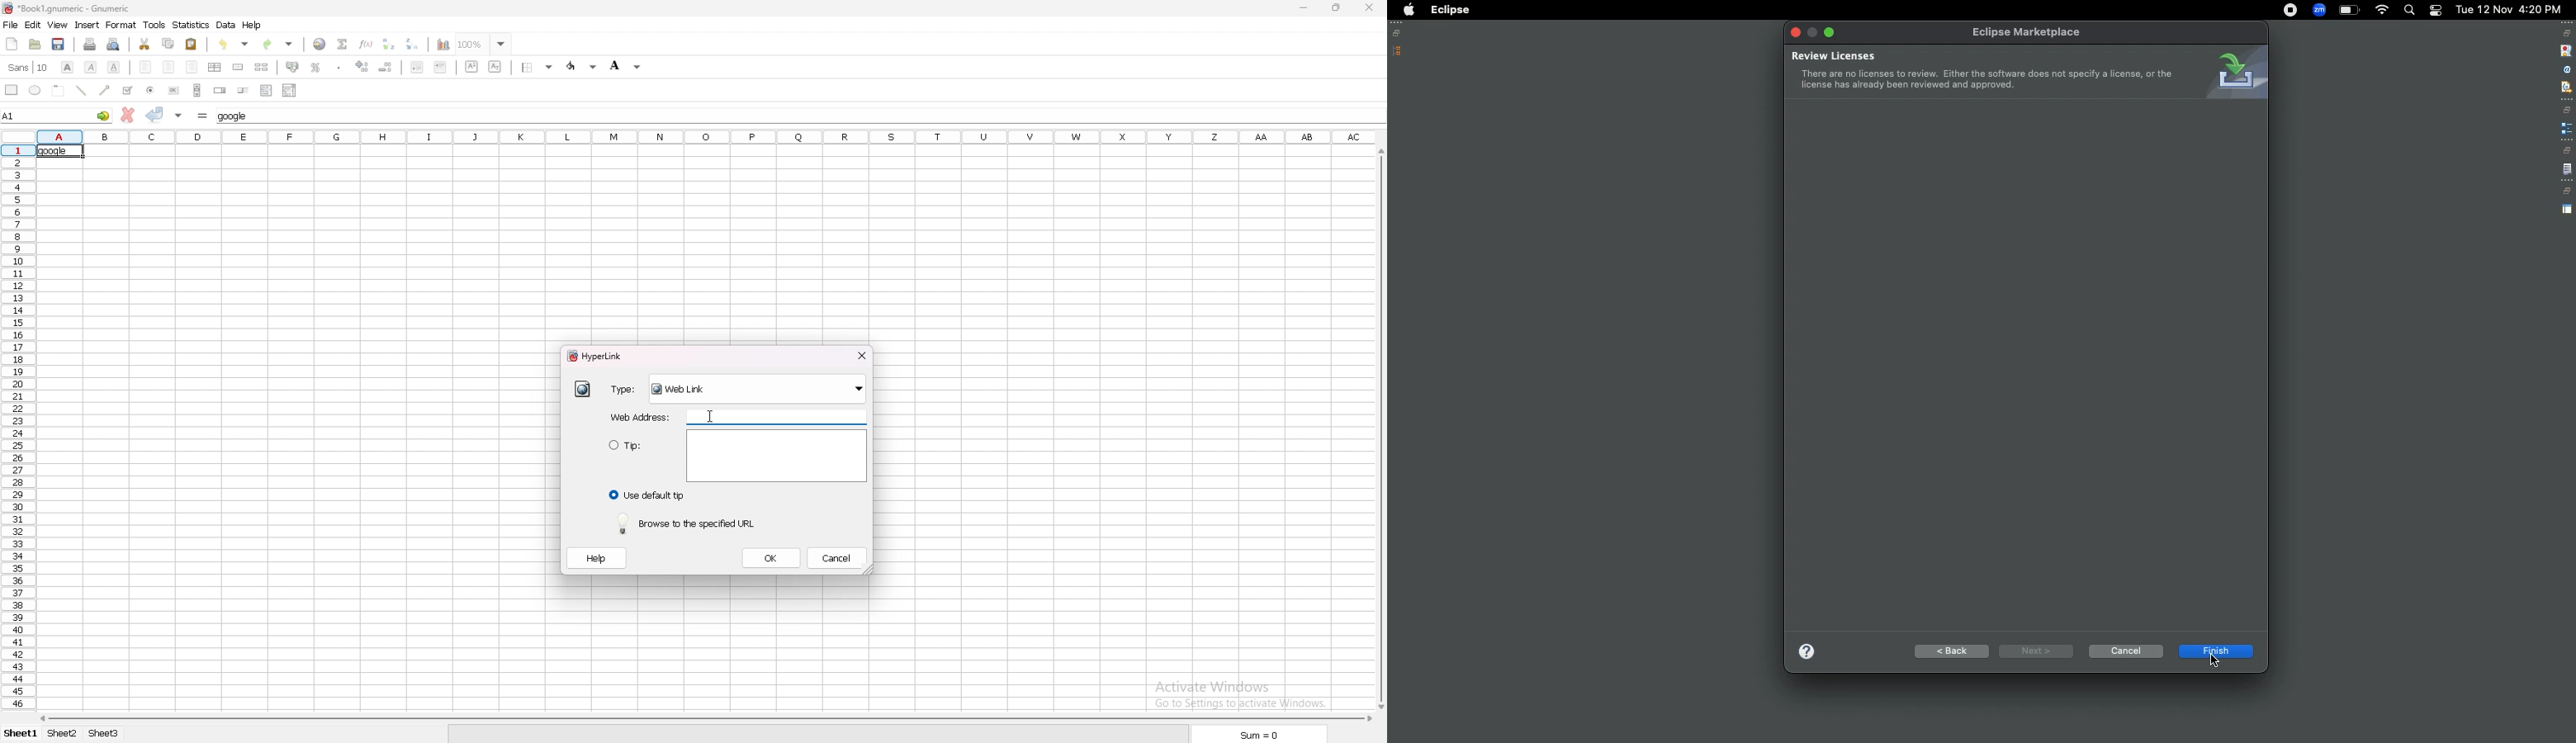 The height and width of the screenshot is (756, 2576). Describe the element at coordinates (279, 44) in the screenshot. I see `redo` at that location.